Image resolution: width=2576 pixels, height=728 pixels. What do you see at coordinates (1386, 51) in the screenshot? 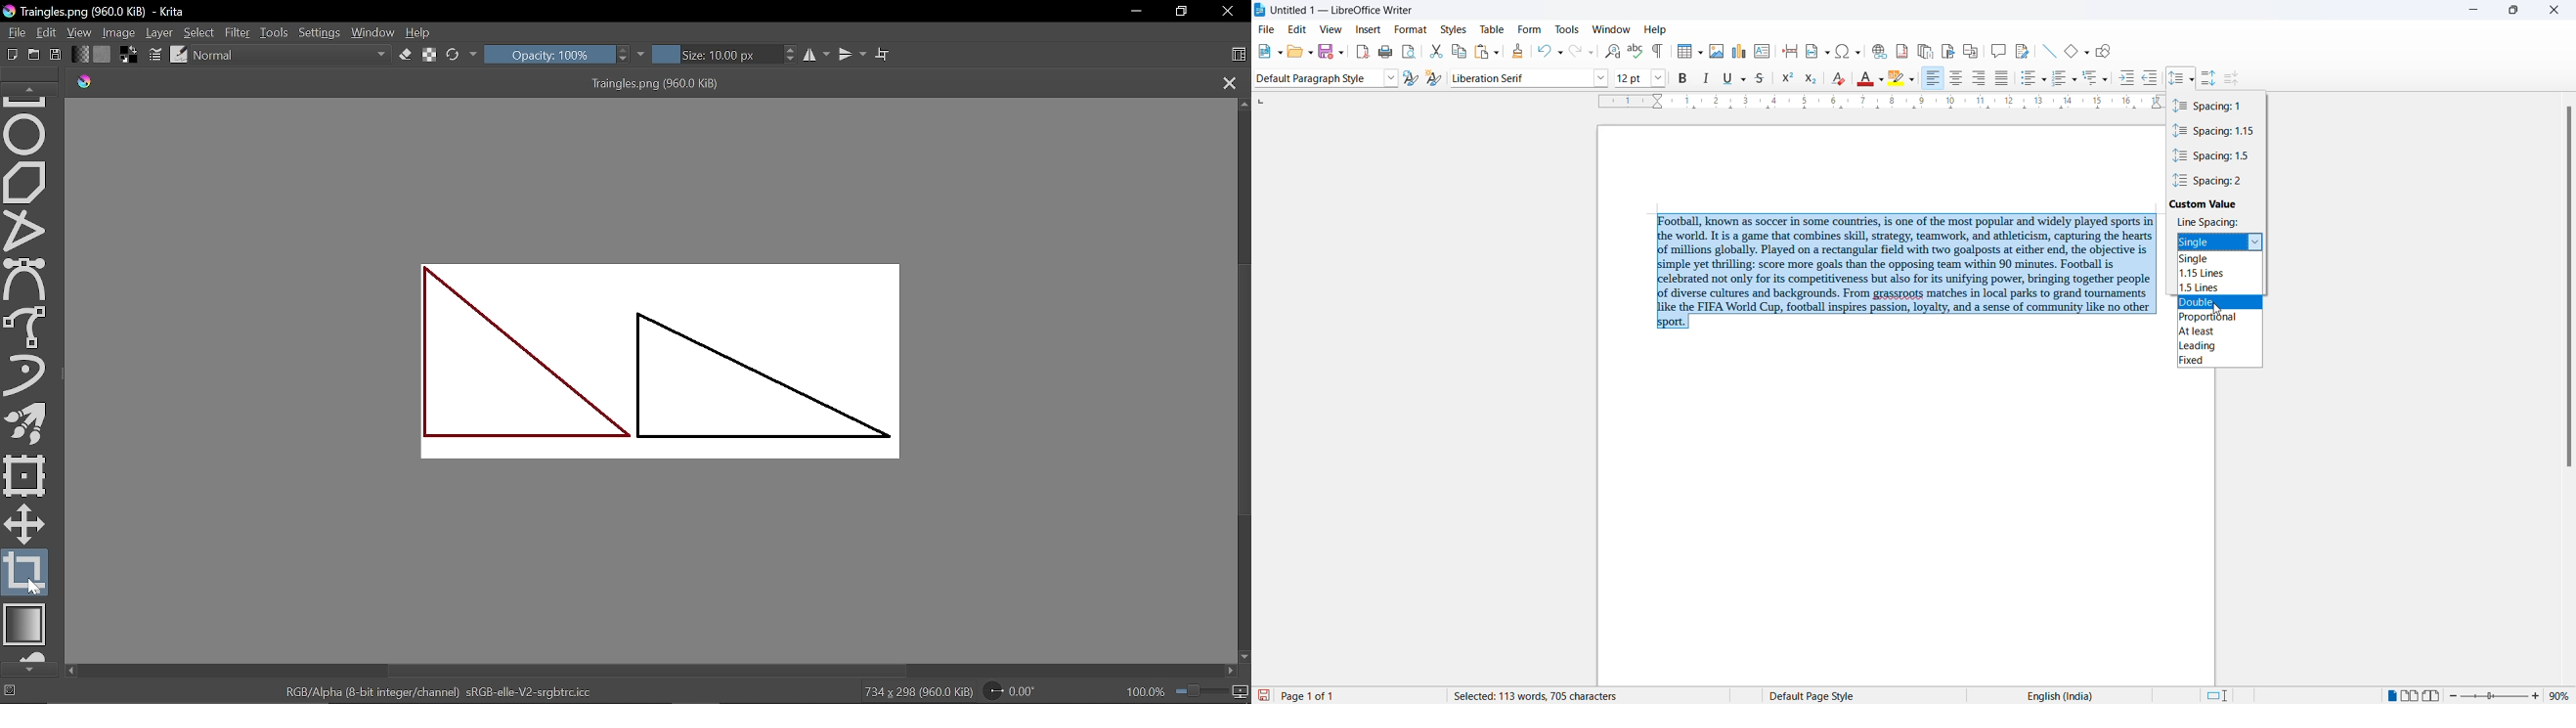
I see `print` at bounding box center [1386, 51].